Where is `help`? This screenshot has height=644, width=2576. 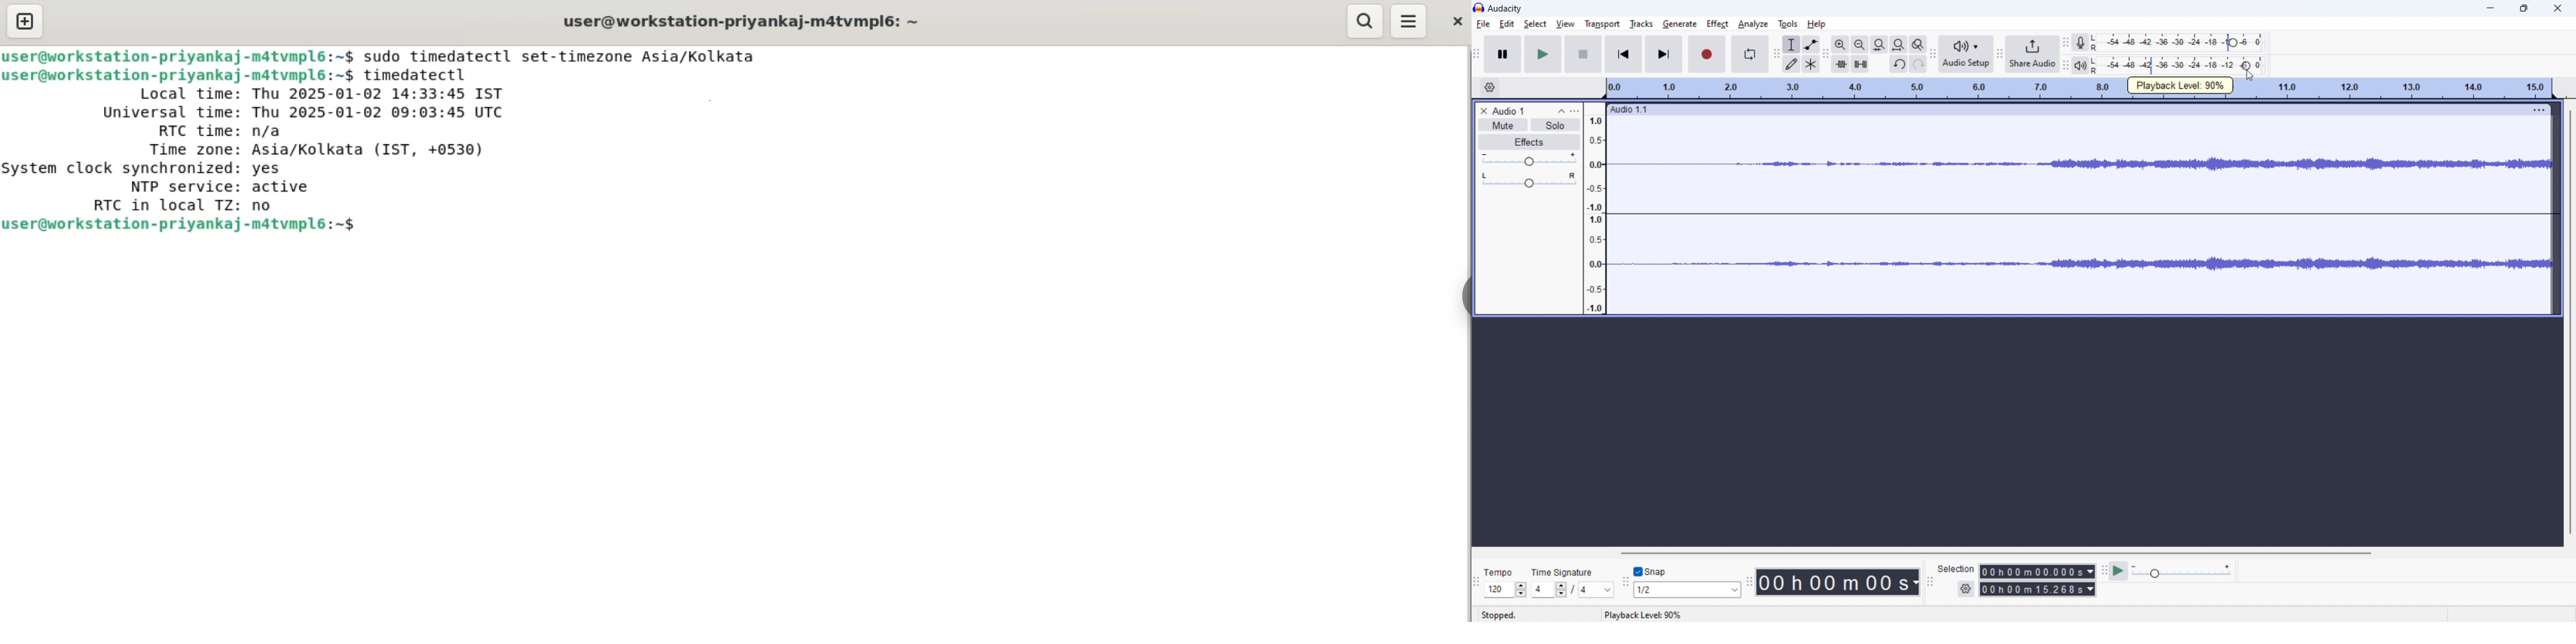 help is located at coordinates (1816, 24).